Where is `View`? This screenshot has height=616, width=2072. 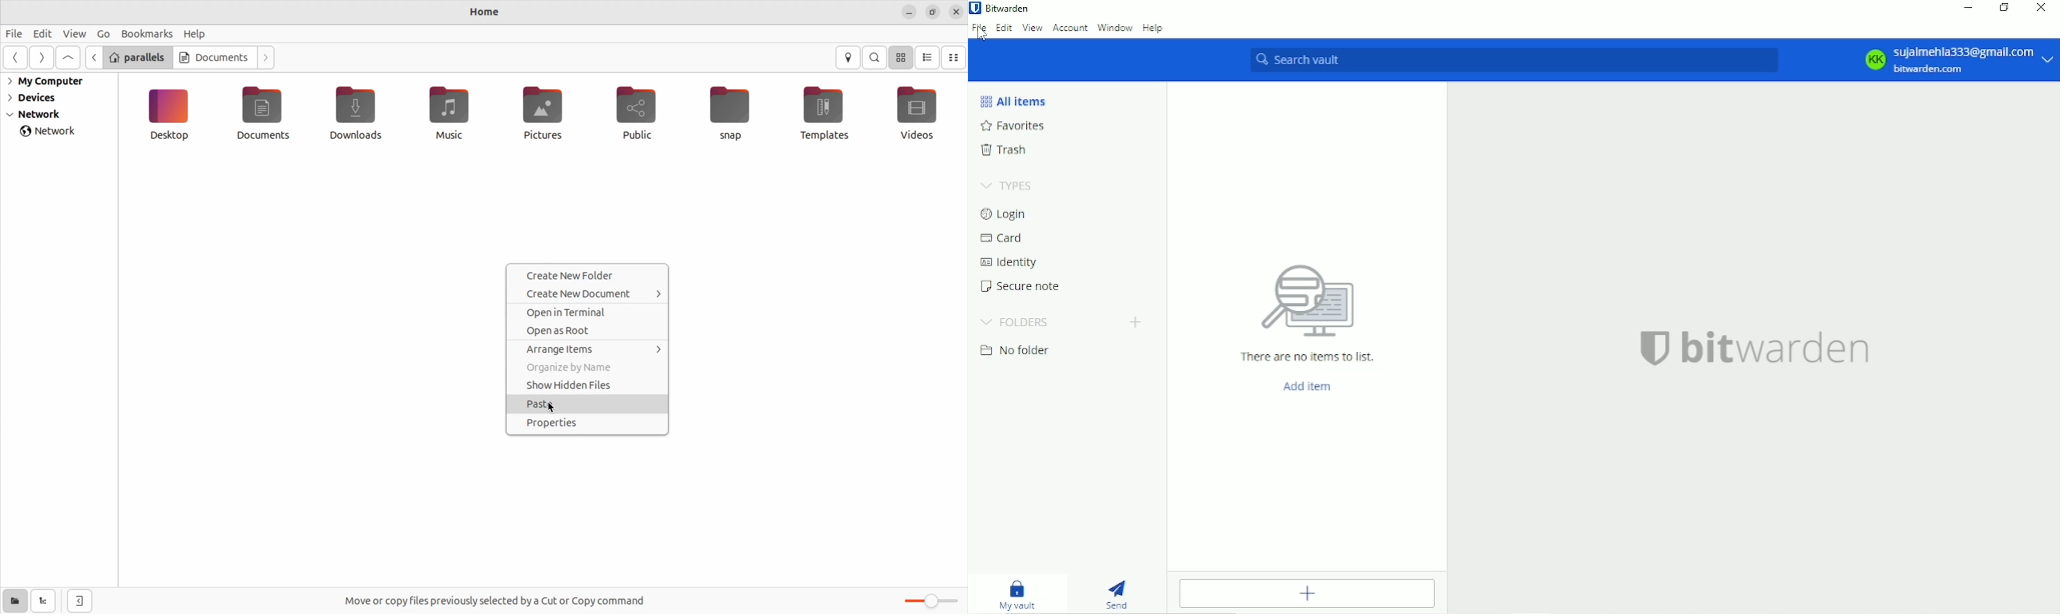
View is located at coordinates (1032, 30).